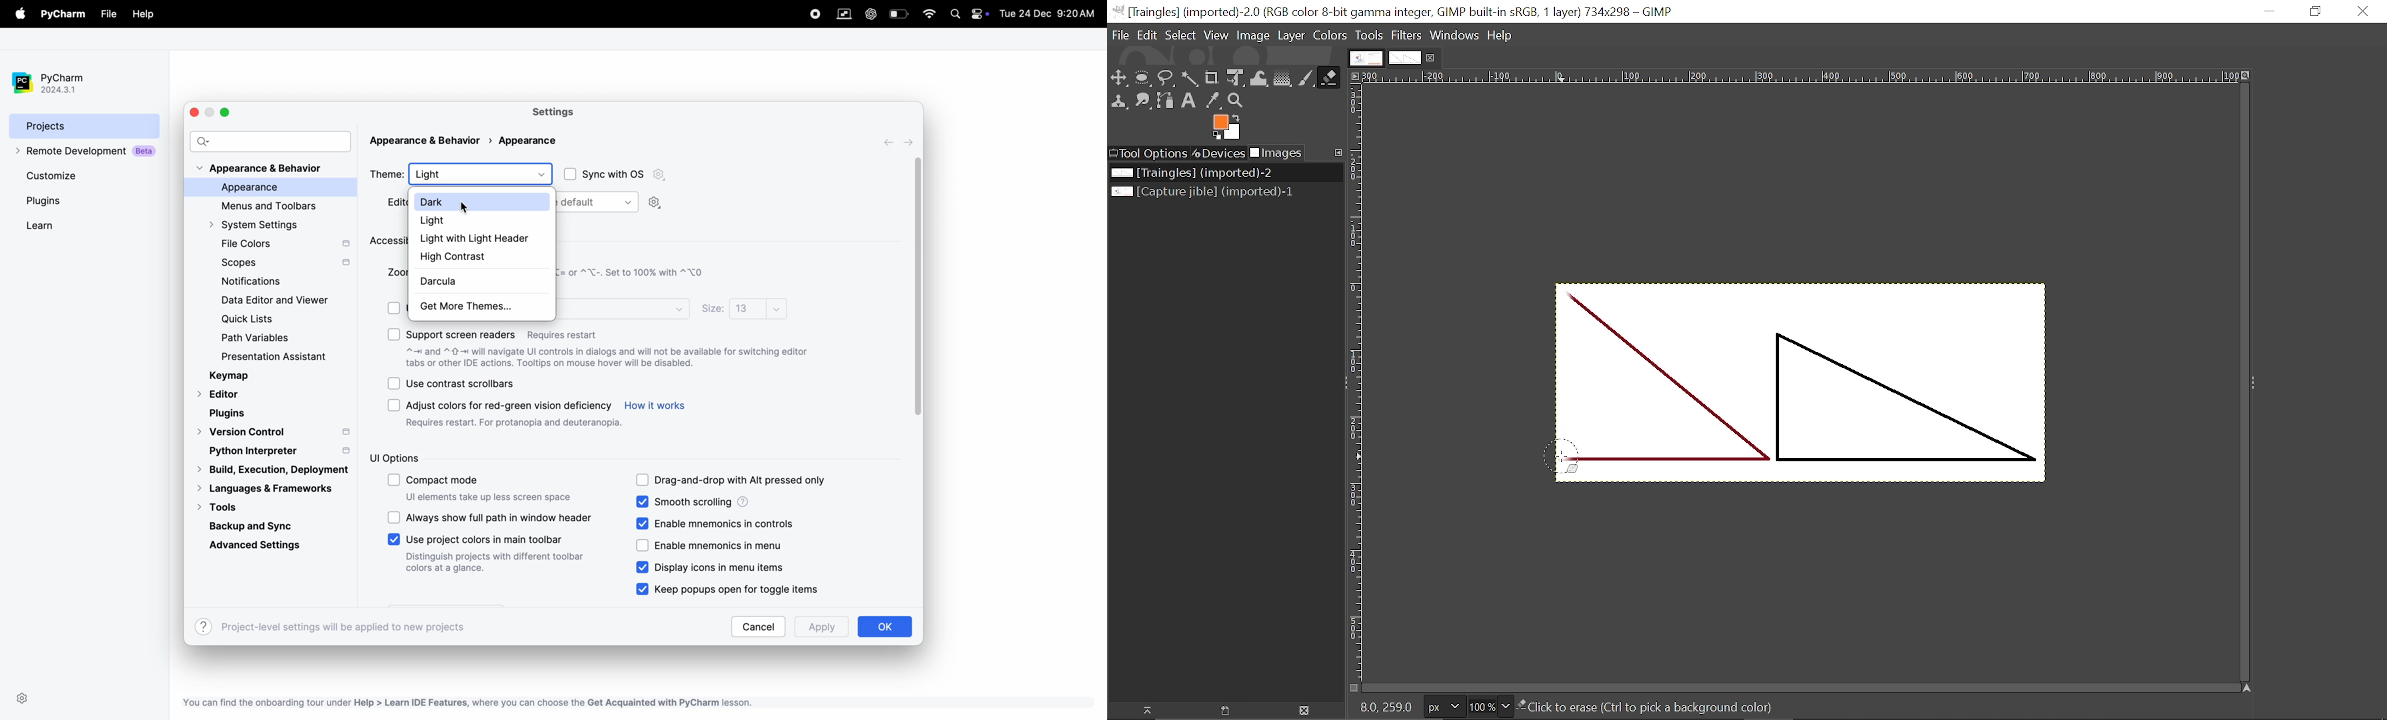  What do you see at coordinates (332, 626) in the screenshot?
I see `project level setings` at bounding box center [332, 626].